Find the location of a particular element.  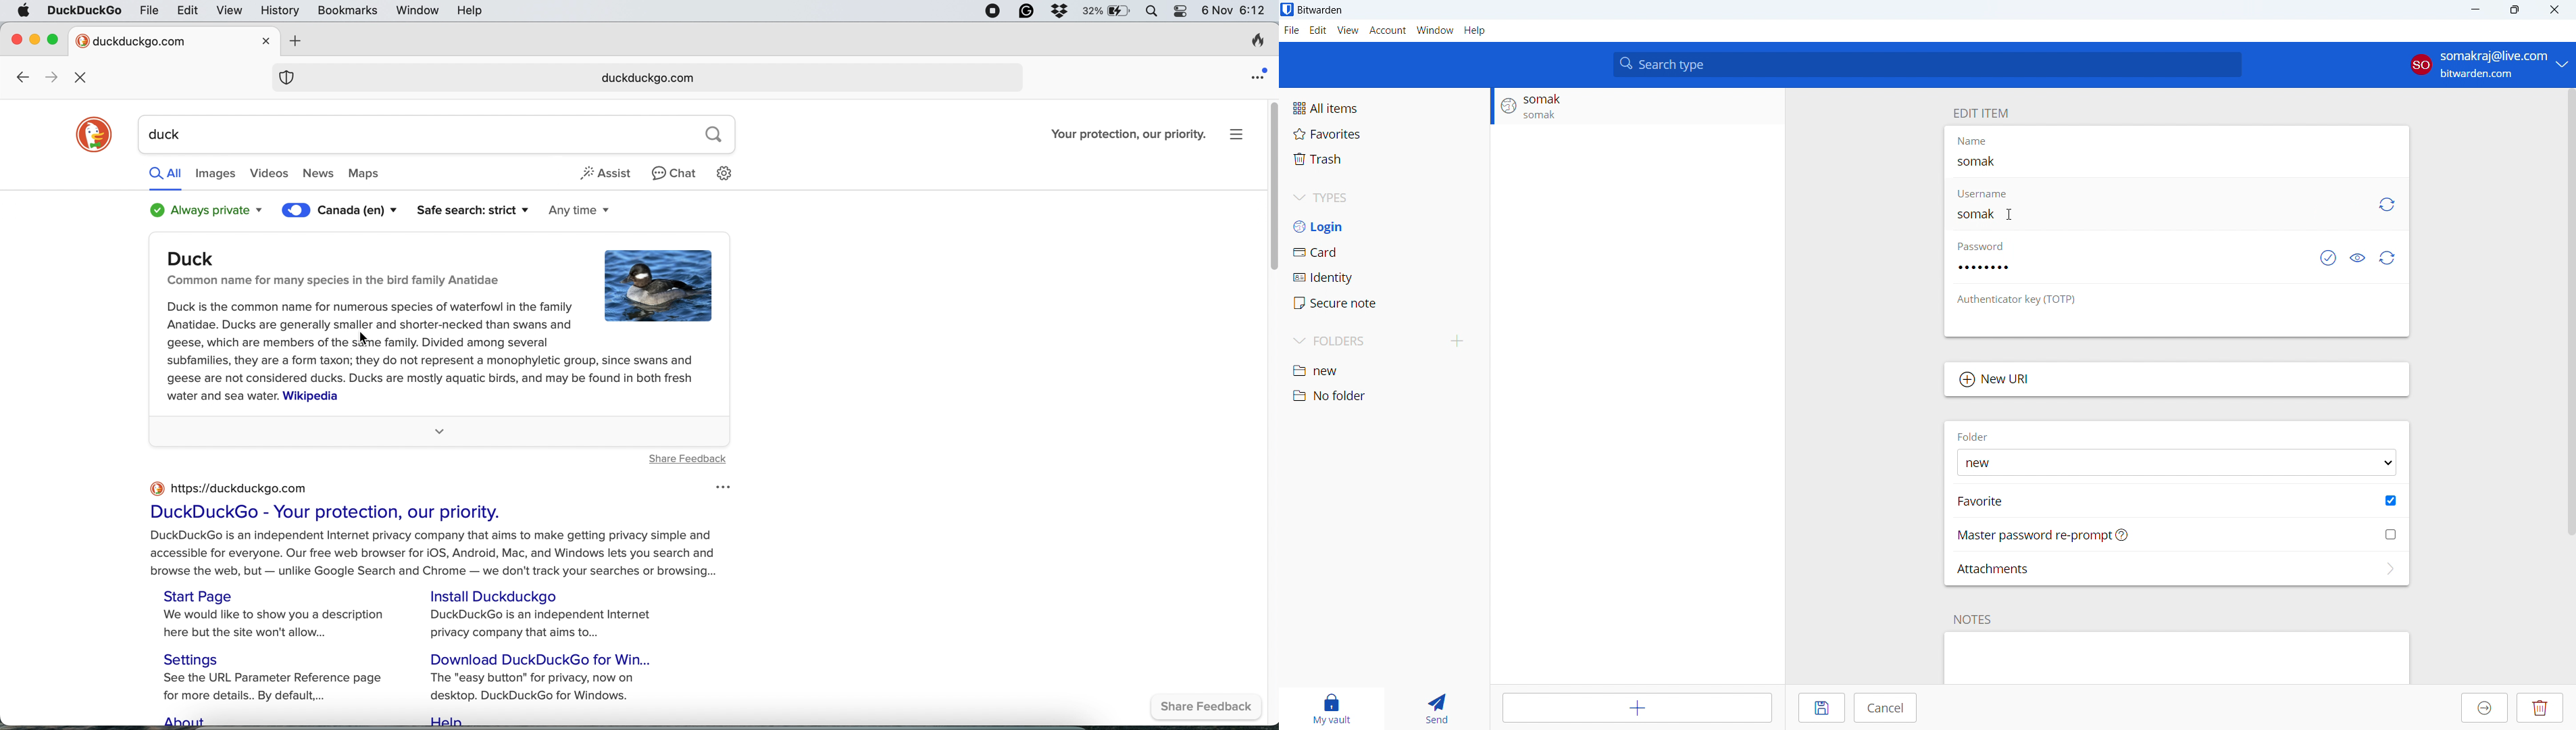

dropbox is located at coordinates (1060, 11).